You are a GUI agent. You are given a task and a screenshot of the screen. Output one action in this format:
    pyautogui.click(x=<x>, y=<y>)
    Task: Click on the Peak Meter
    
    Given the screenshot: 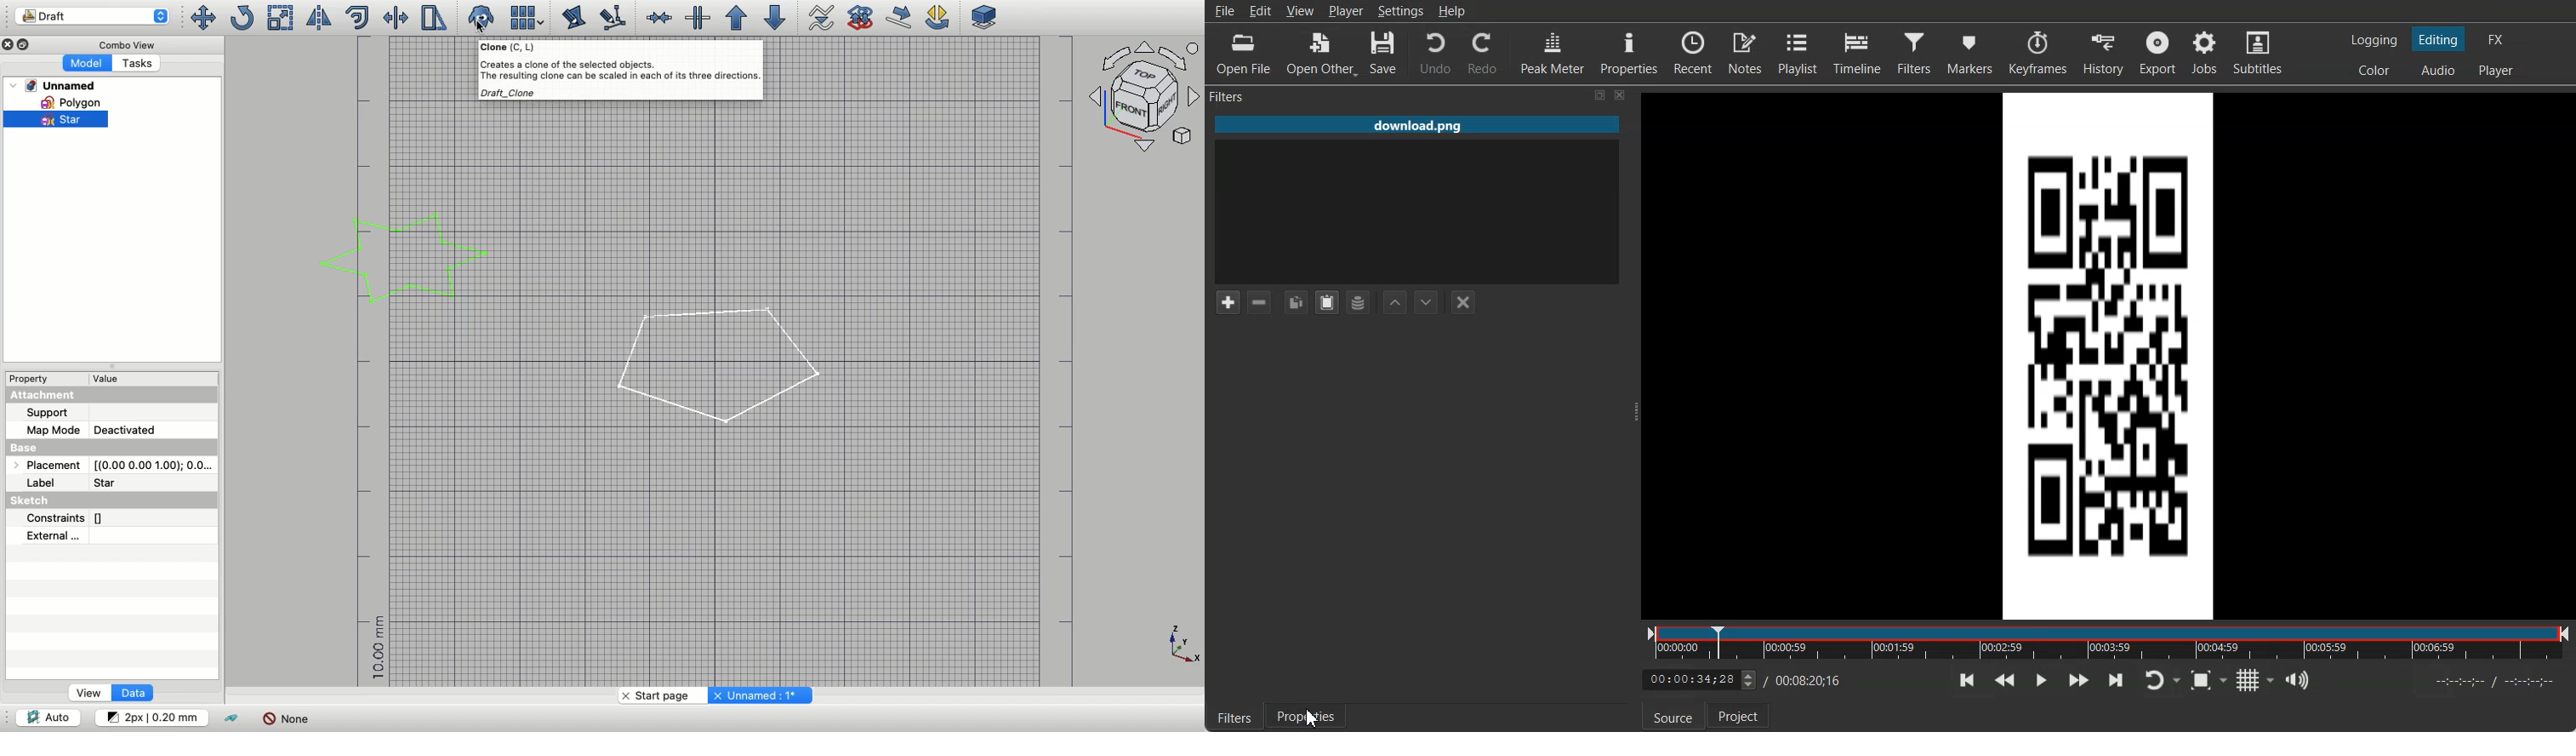 What is the action you would take?
    pyautogui.click(x=1552, y=53)
    